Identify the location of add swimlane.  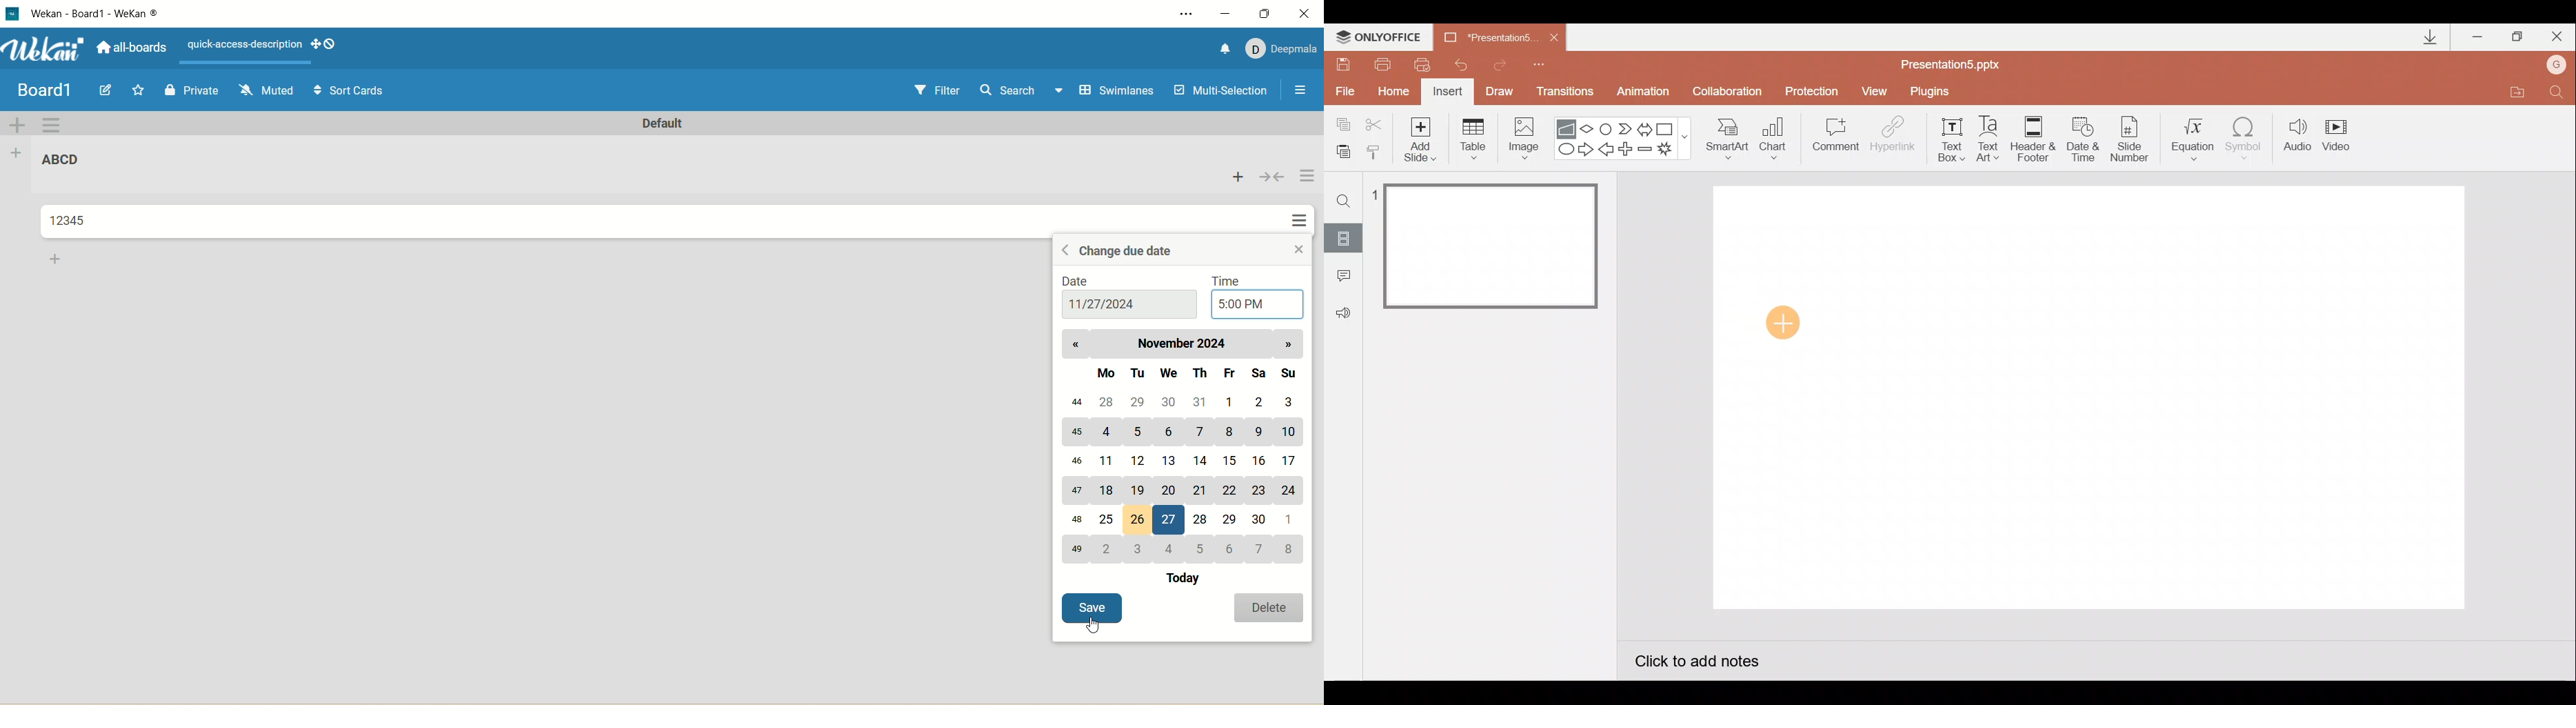
(19, 124).